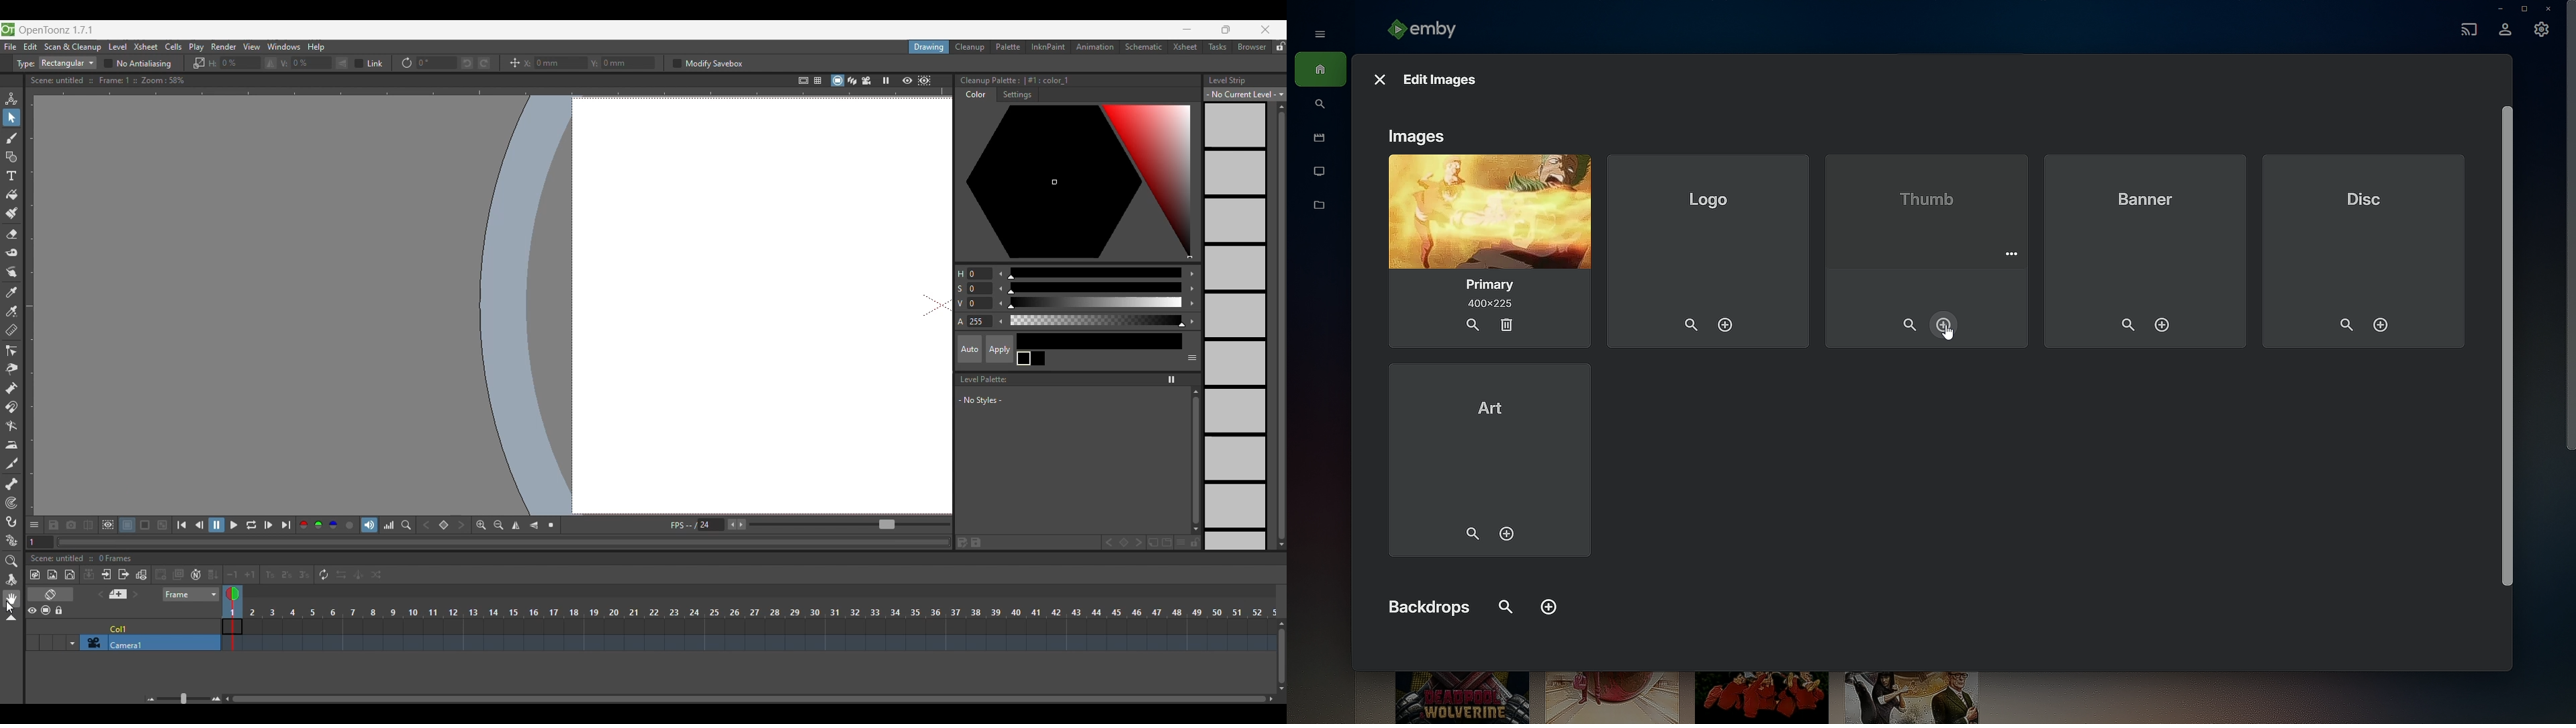  I want to click on Next frame, so click(268, 525).